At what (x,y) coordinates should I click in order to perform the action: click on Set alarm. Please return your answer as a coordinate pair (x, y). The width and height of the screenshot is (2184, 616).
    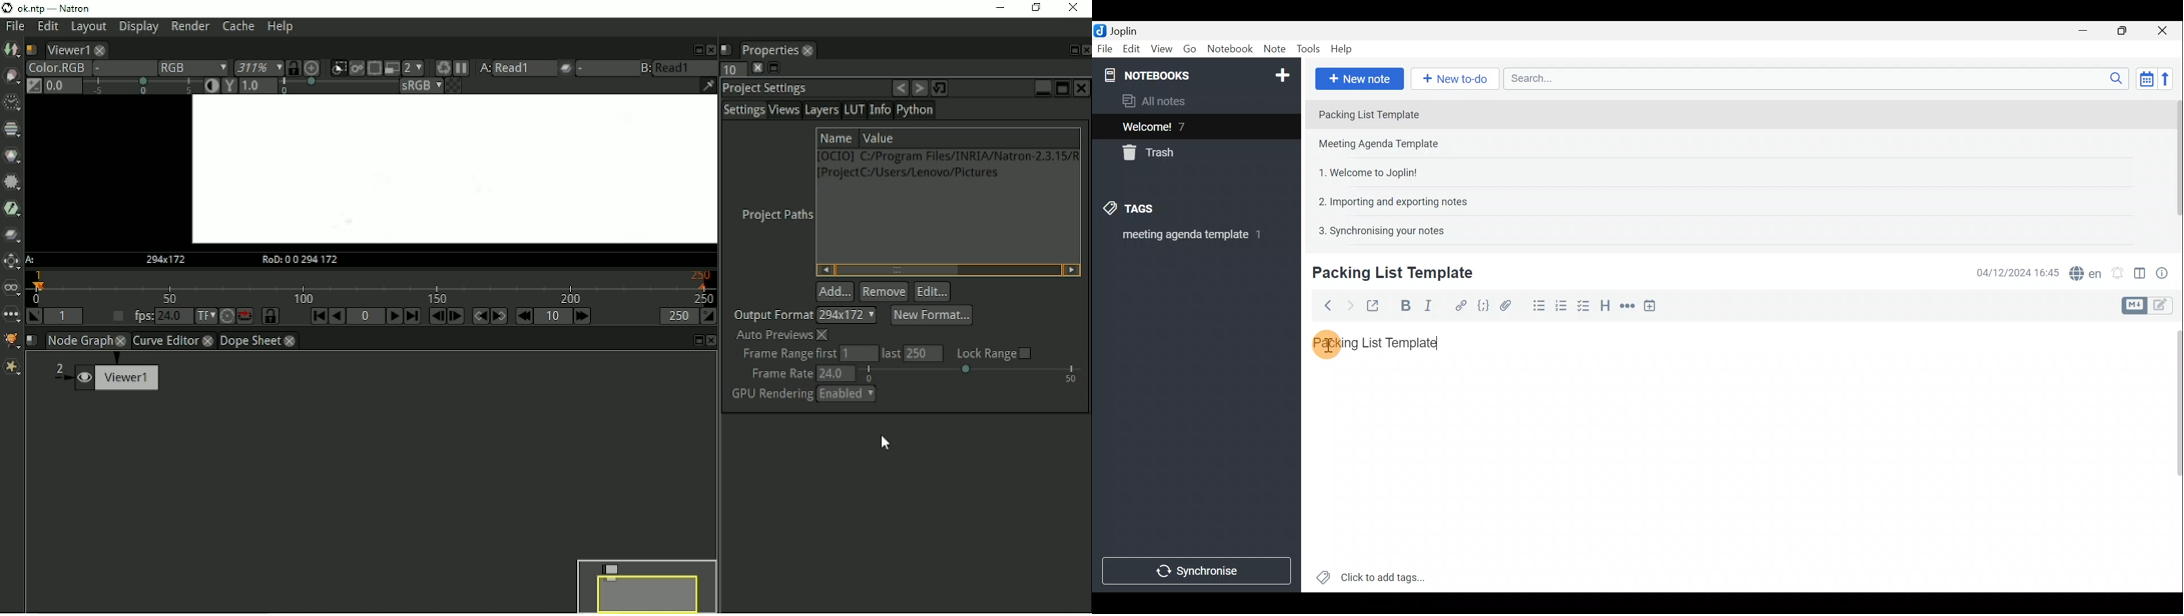
    Looking at the image, I should click on (2118, 270).